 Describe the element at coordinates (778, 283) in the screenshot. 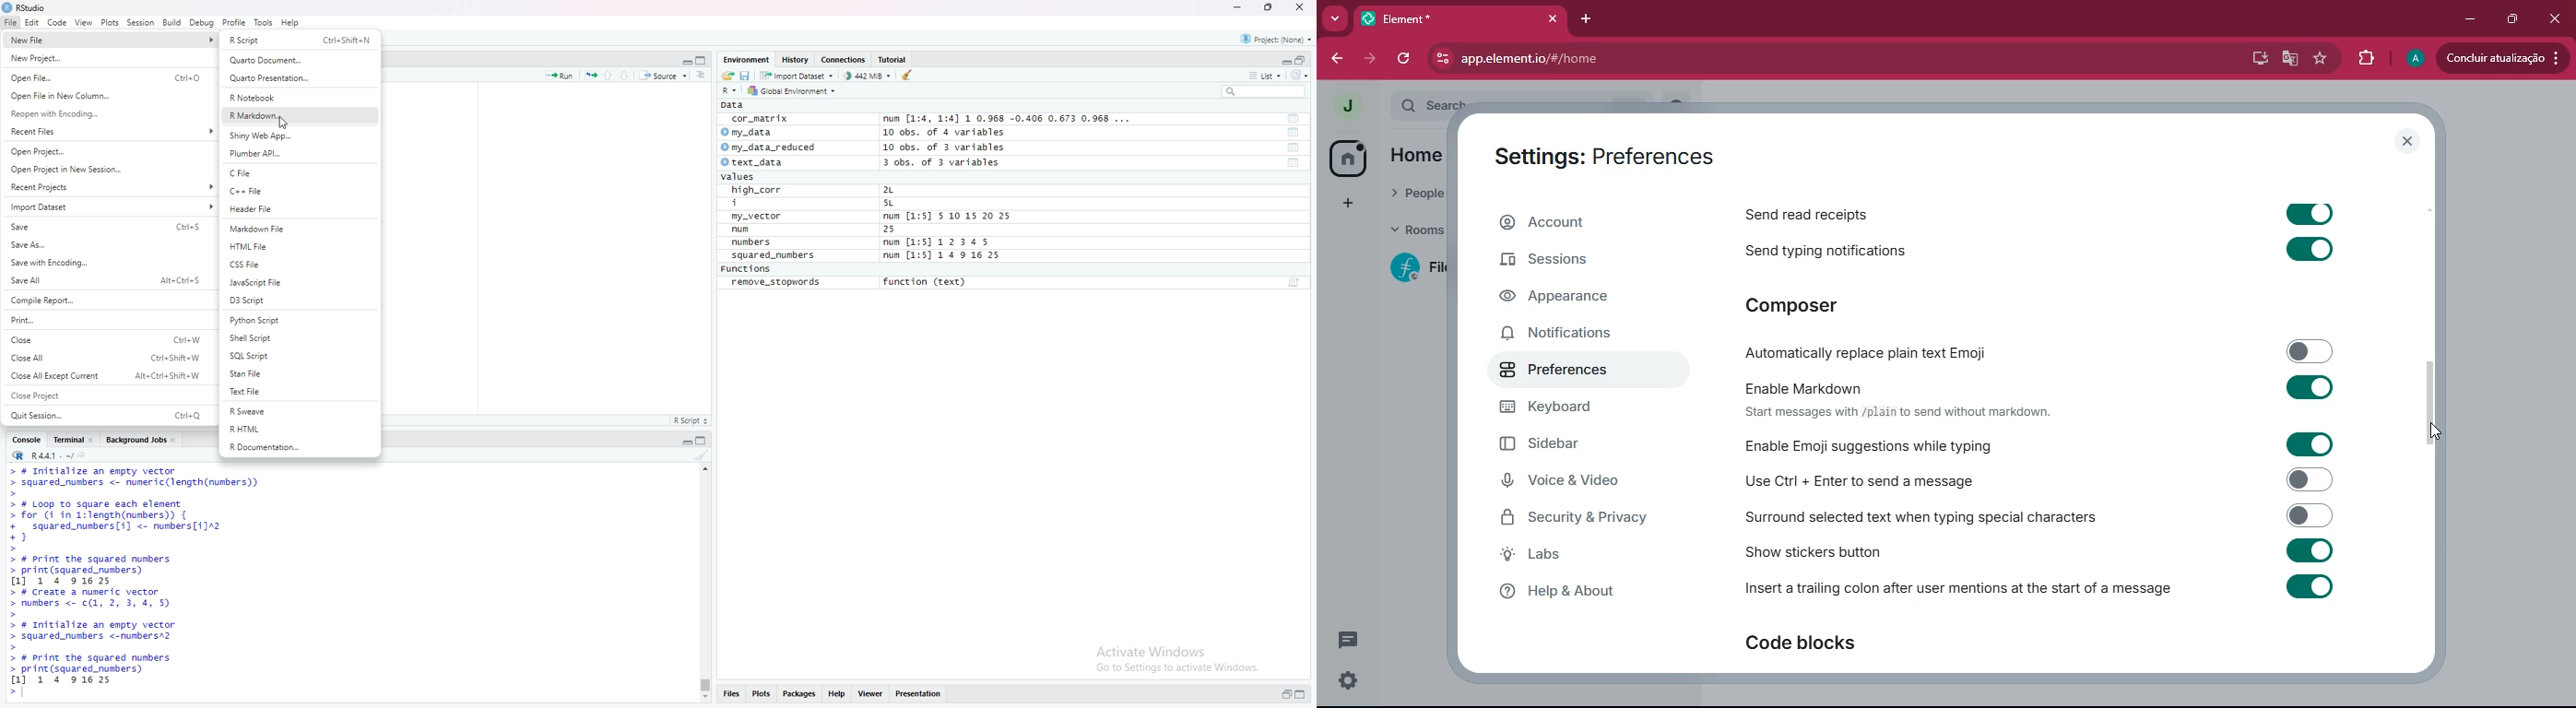

I see `remove_stopwords` at that location.